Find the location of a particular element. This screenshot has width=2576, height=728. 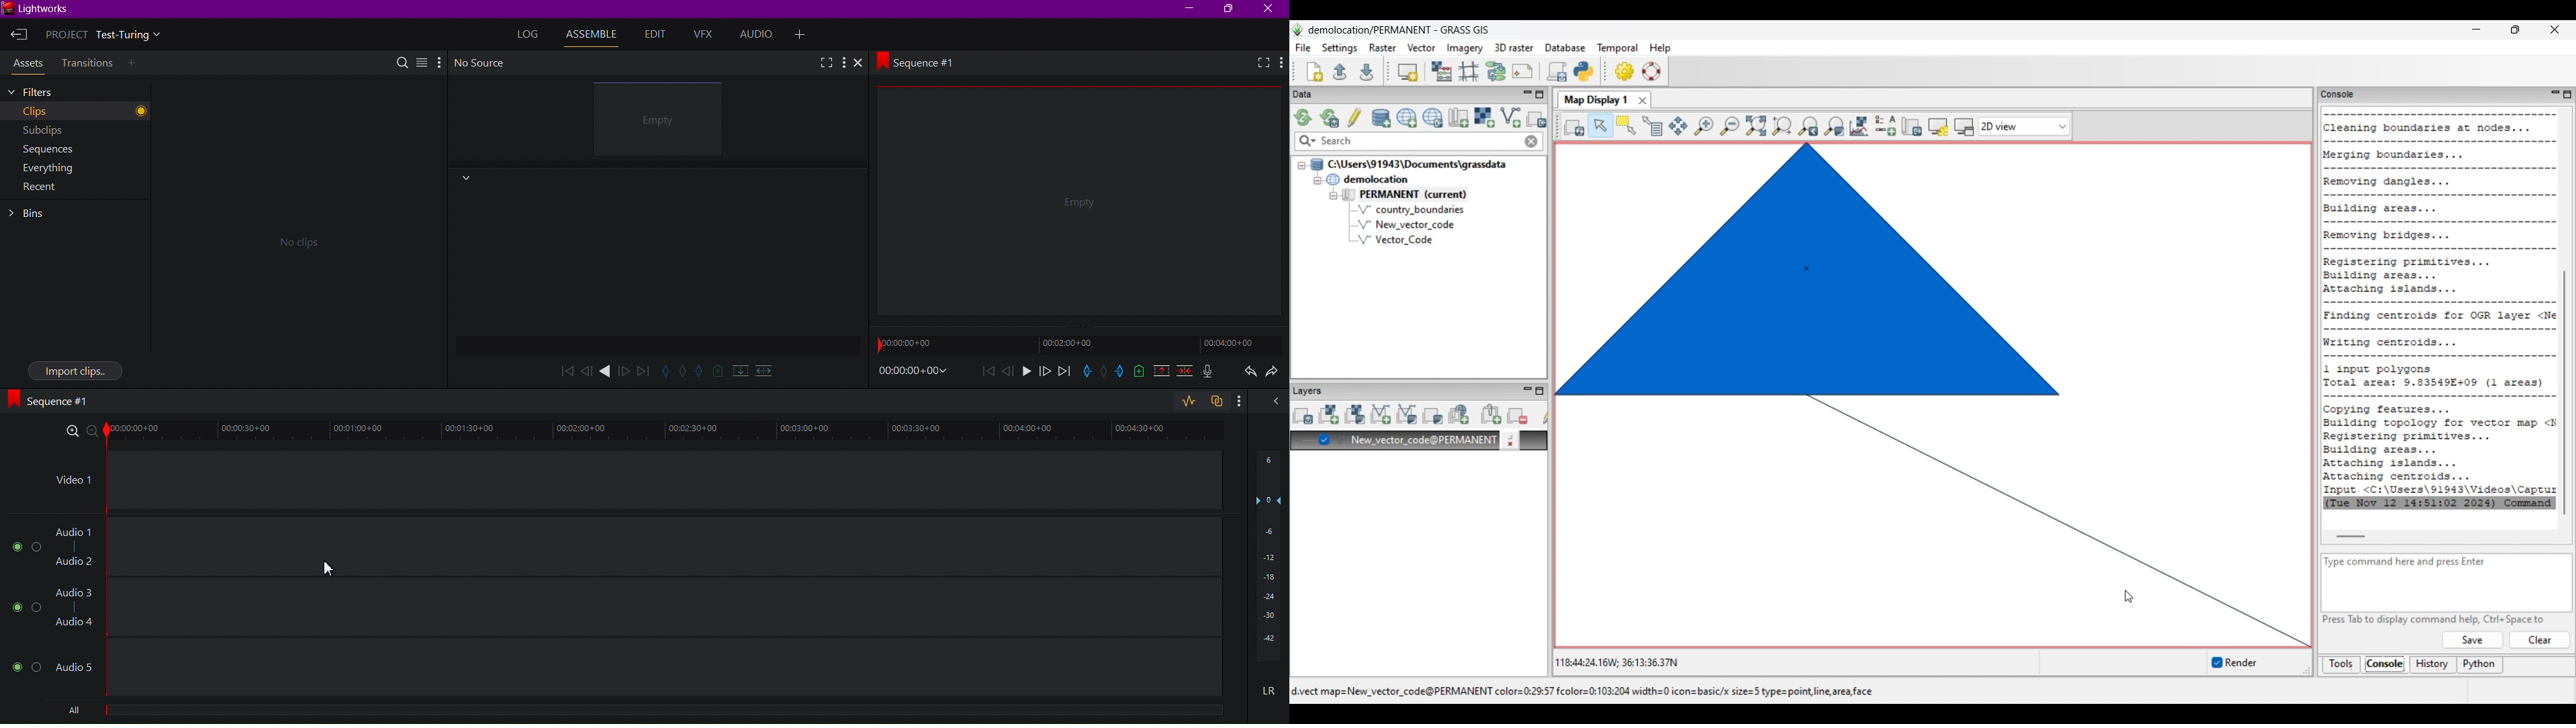

Zoom Out is located at coordinates (97, 433).